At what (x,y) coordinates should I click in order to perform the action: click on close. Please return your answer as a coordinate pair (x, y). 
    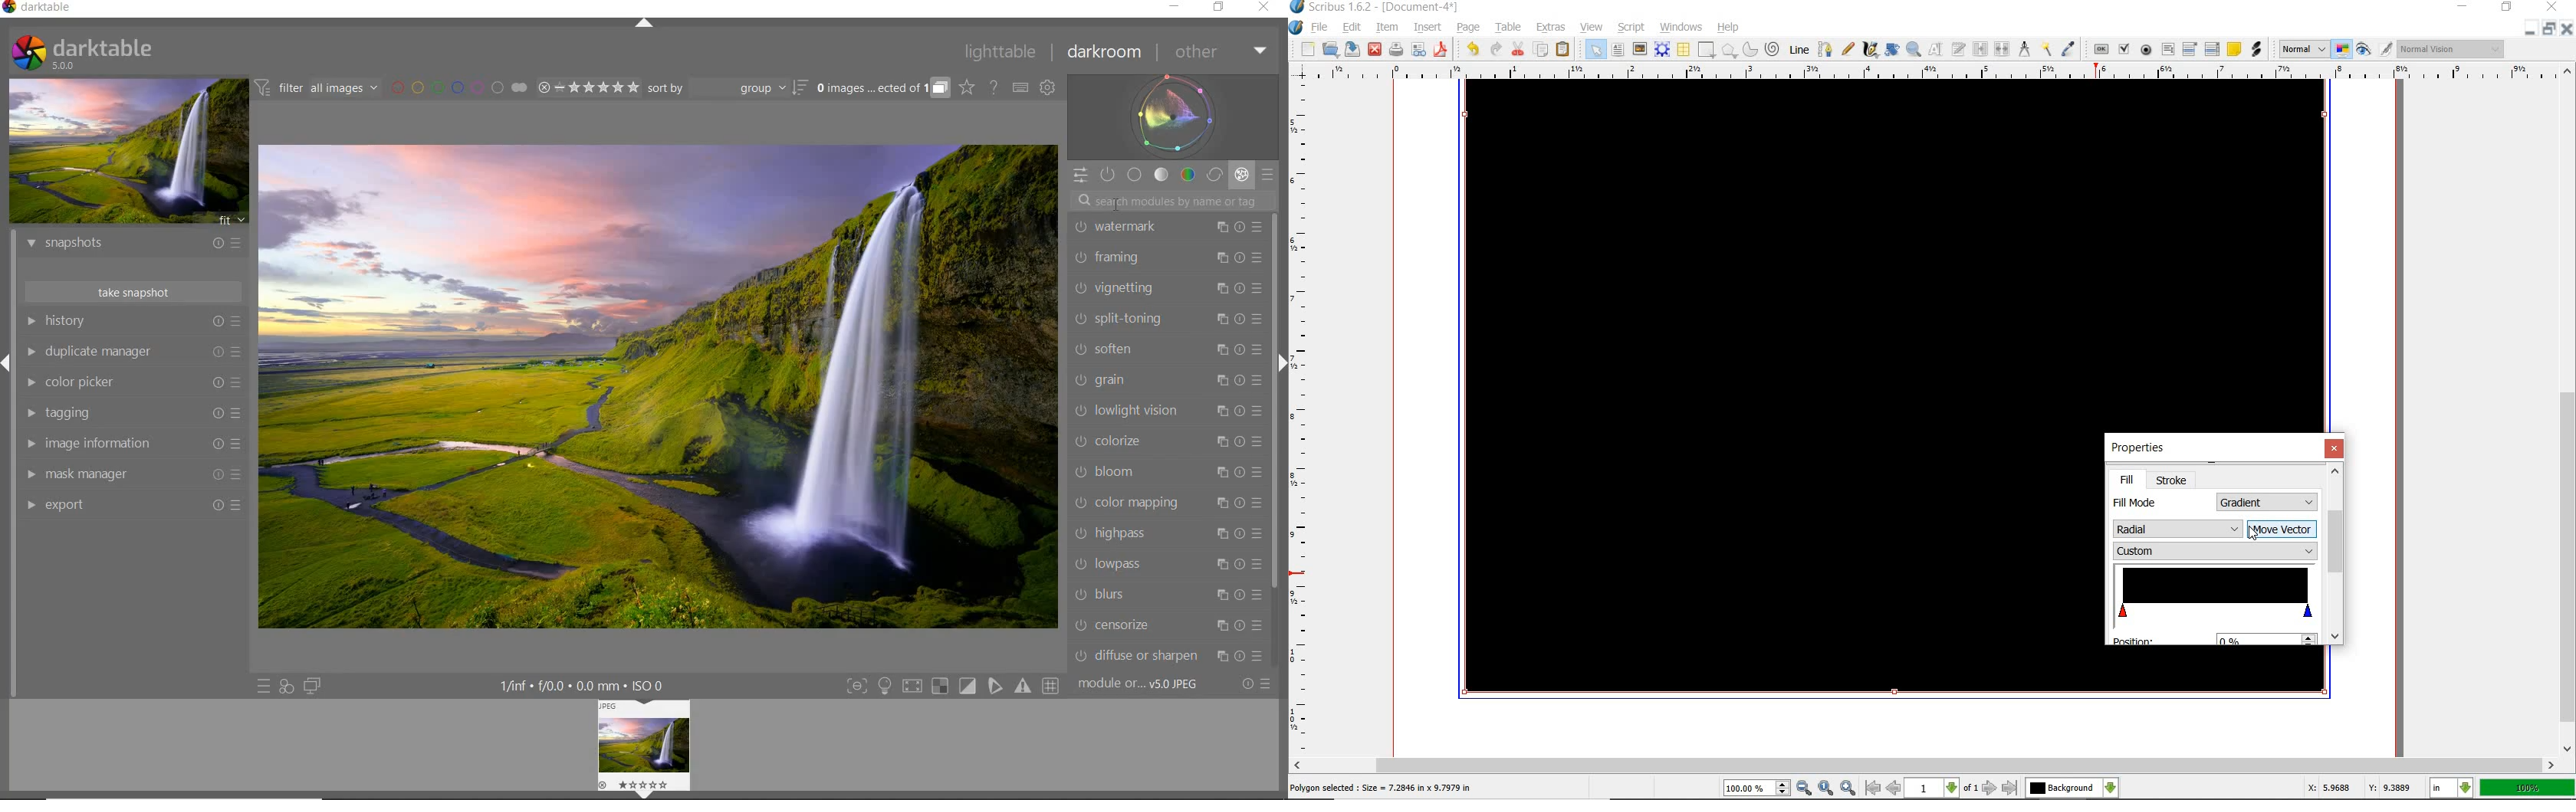
    Looking at the image, I should click on (2334, 449).